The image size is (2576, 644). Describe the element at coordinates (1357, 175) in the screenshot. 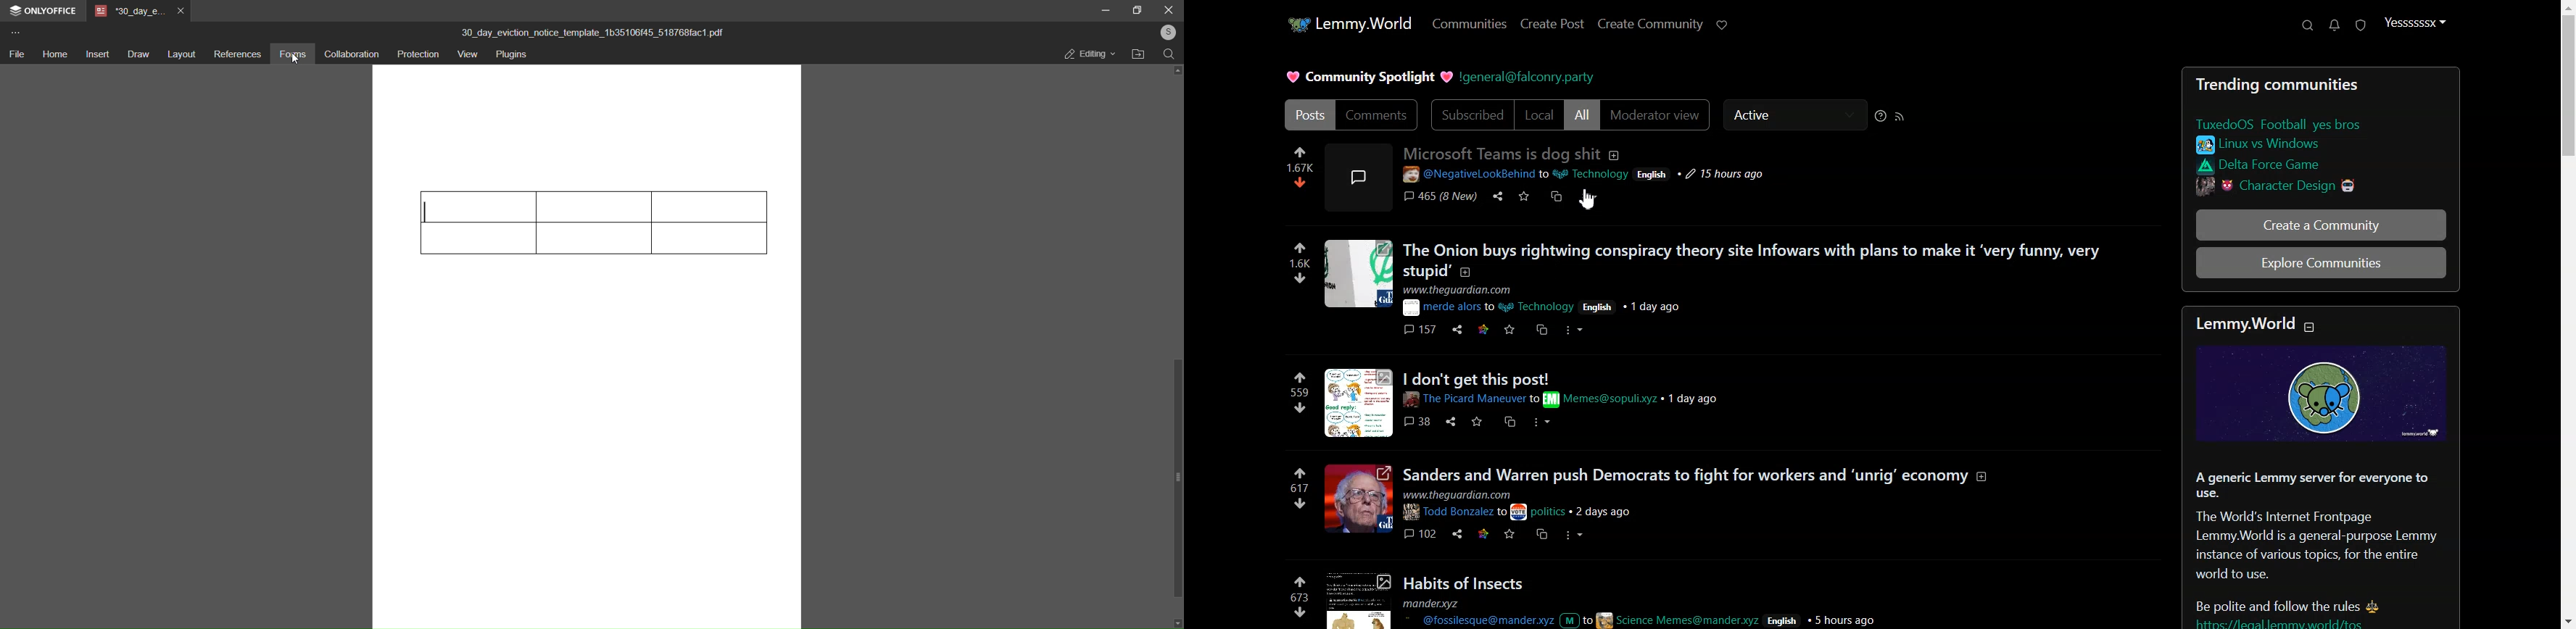

I see `image` at that location.